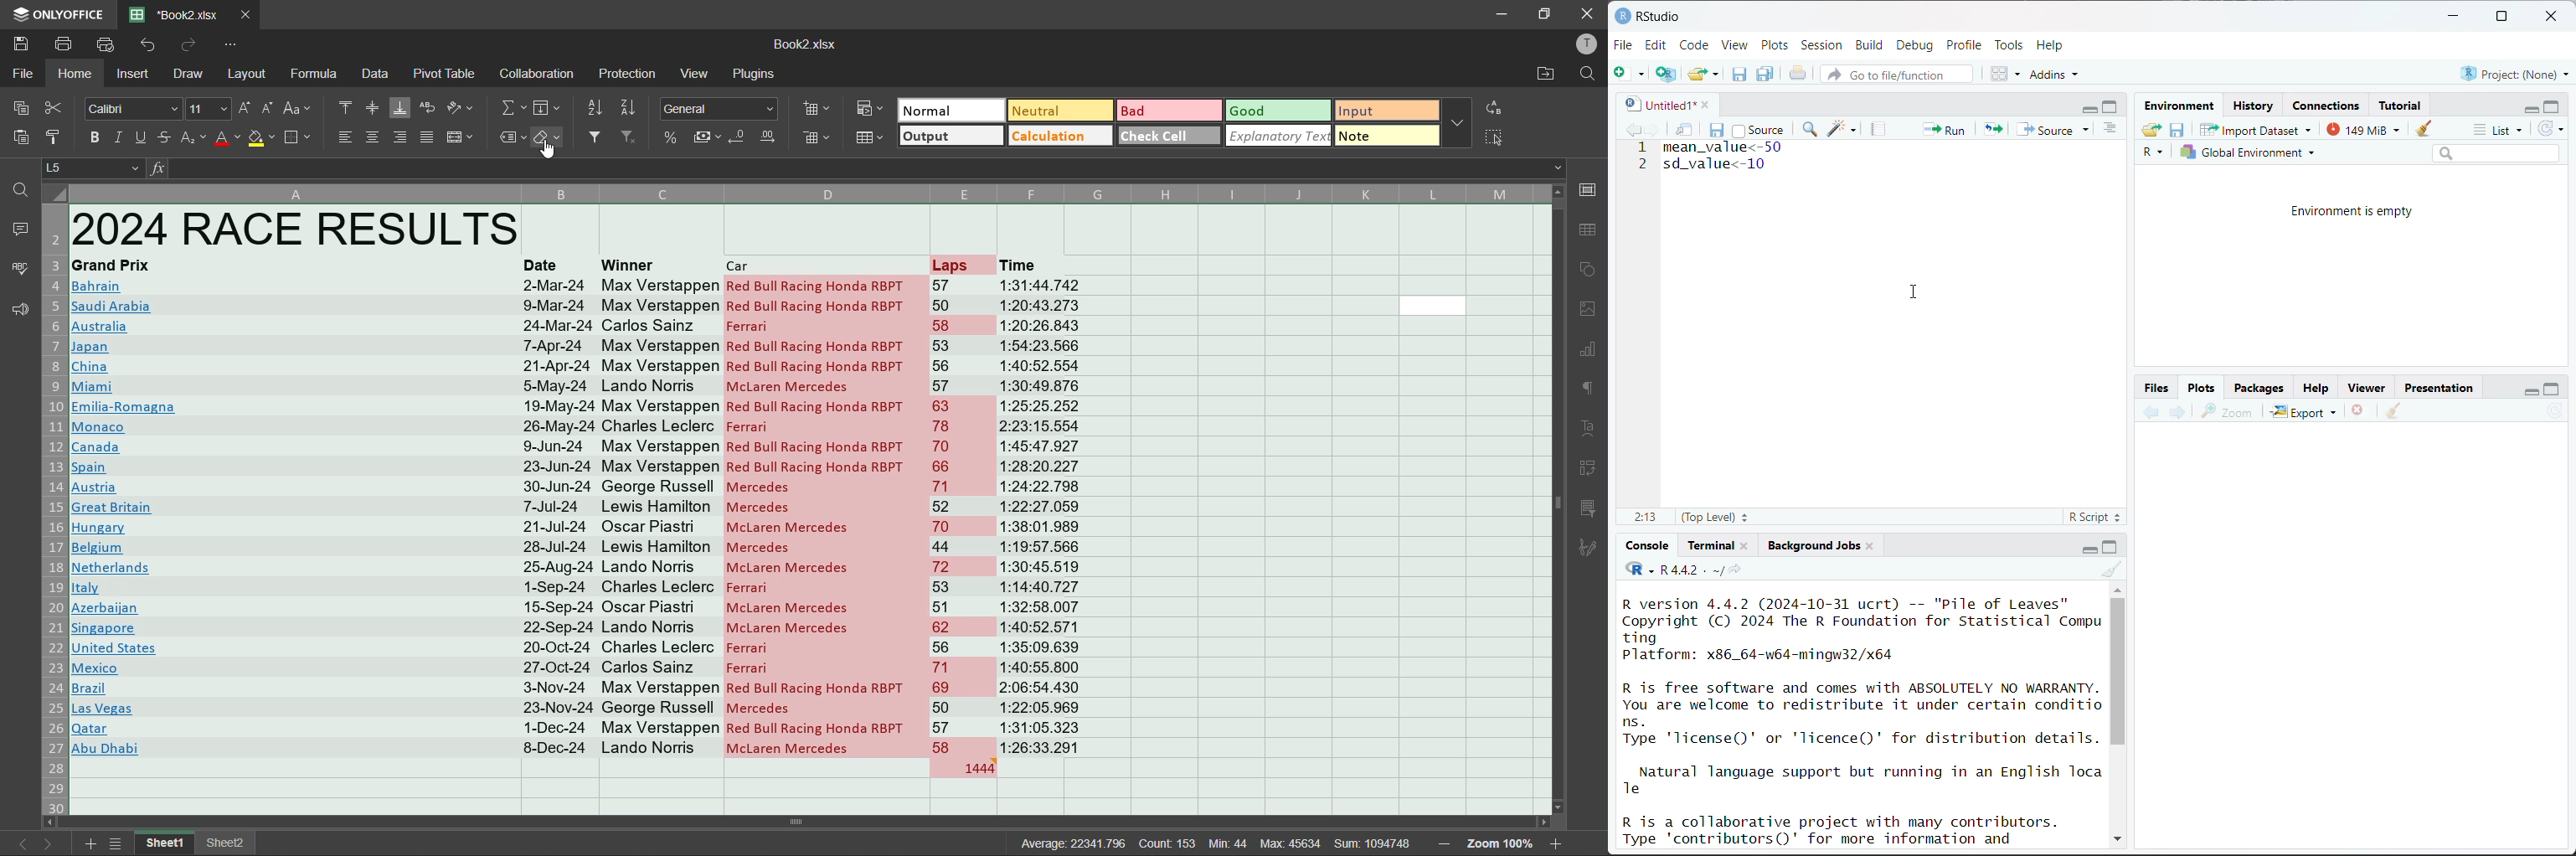  I want to click on formula, so click(317, 75).